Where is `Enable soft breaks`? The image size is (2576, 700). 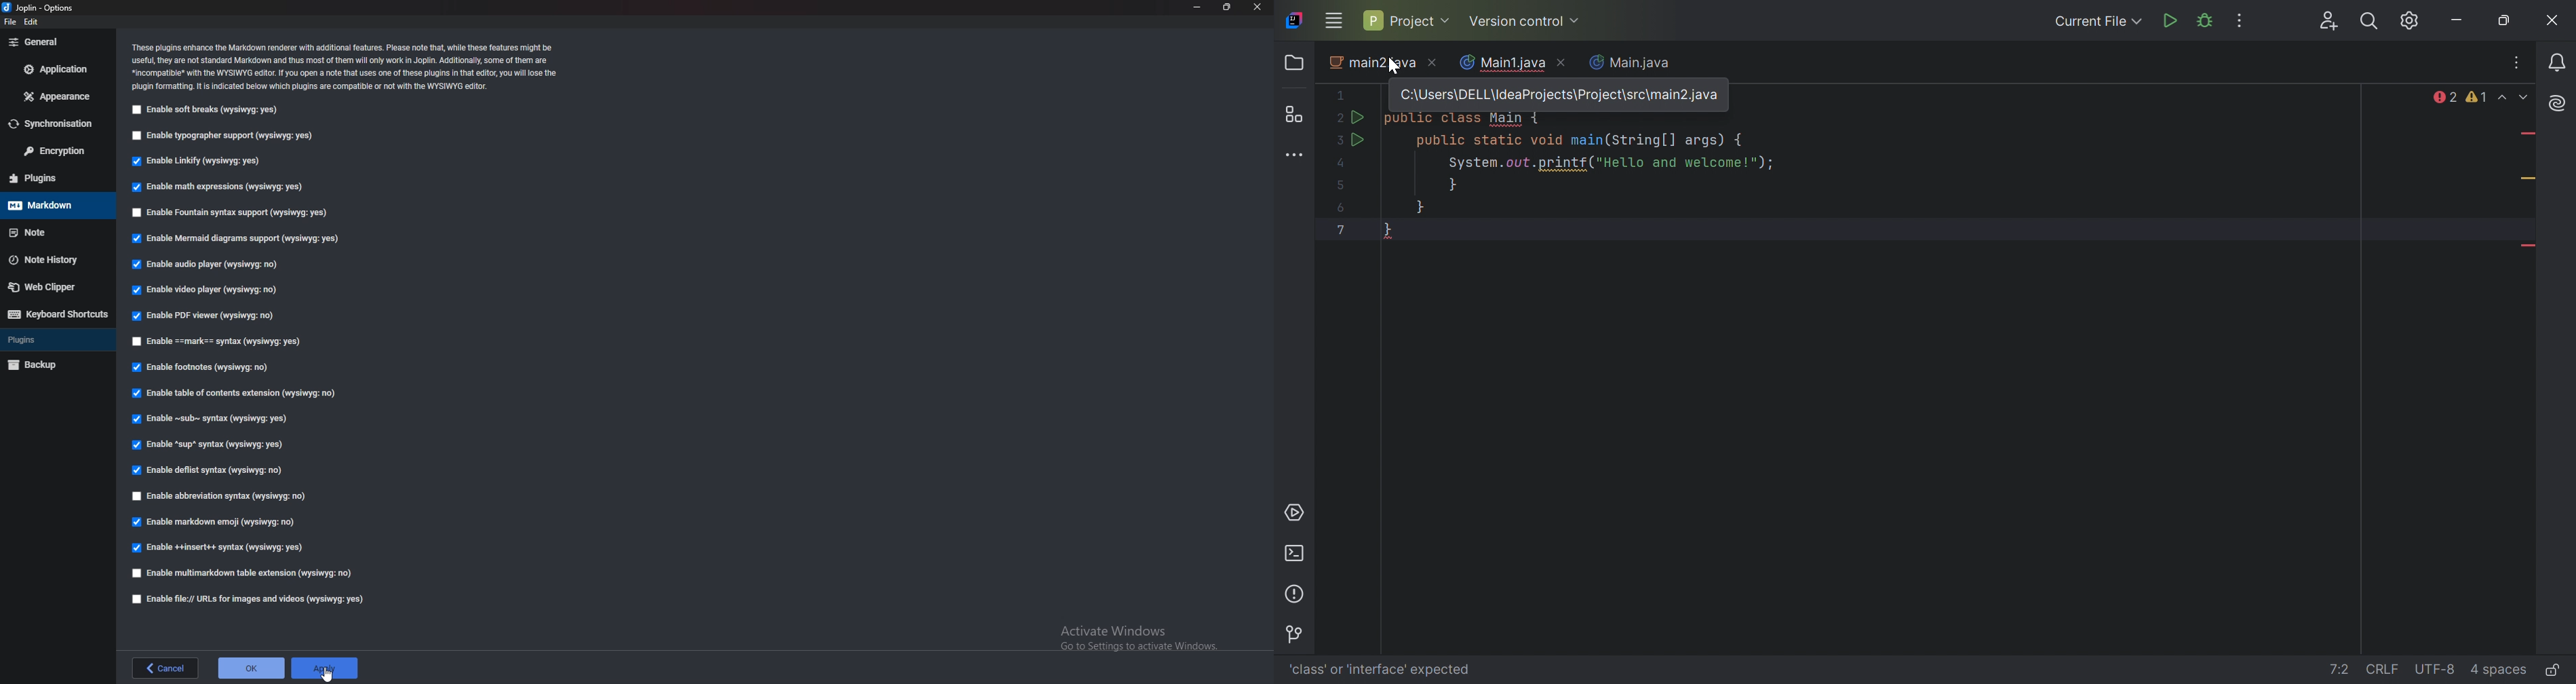
Enable soft breaks is located at coordinates (204, 110).